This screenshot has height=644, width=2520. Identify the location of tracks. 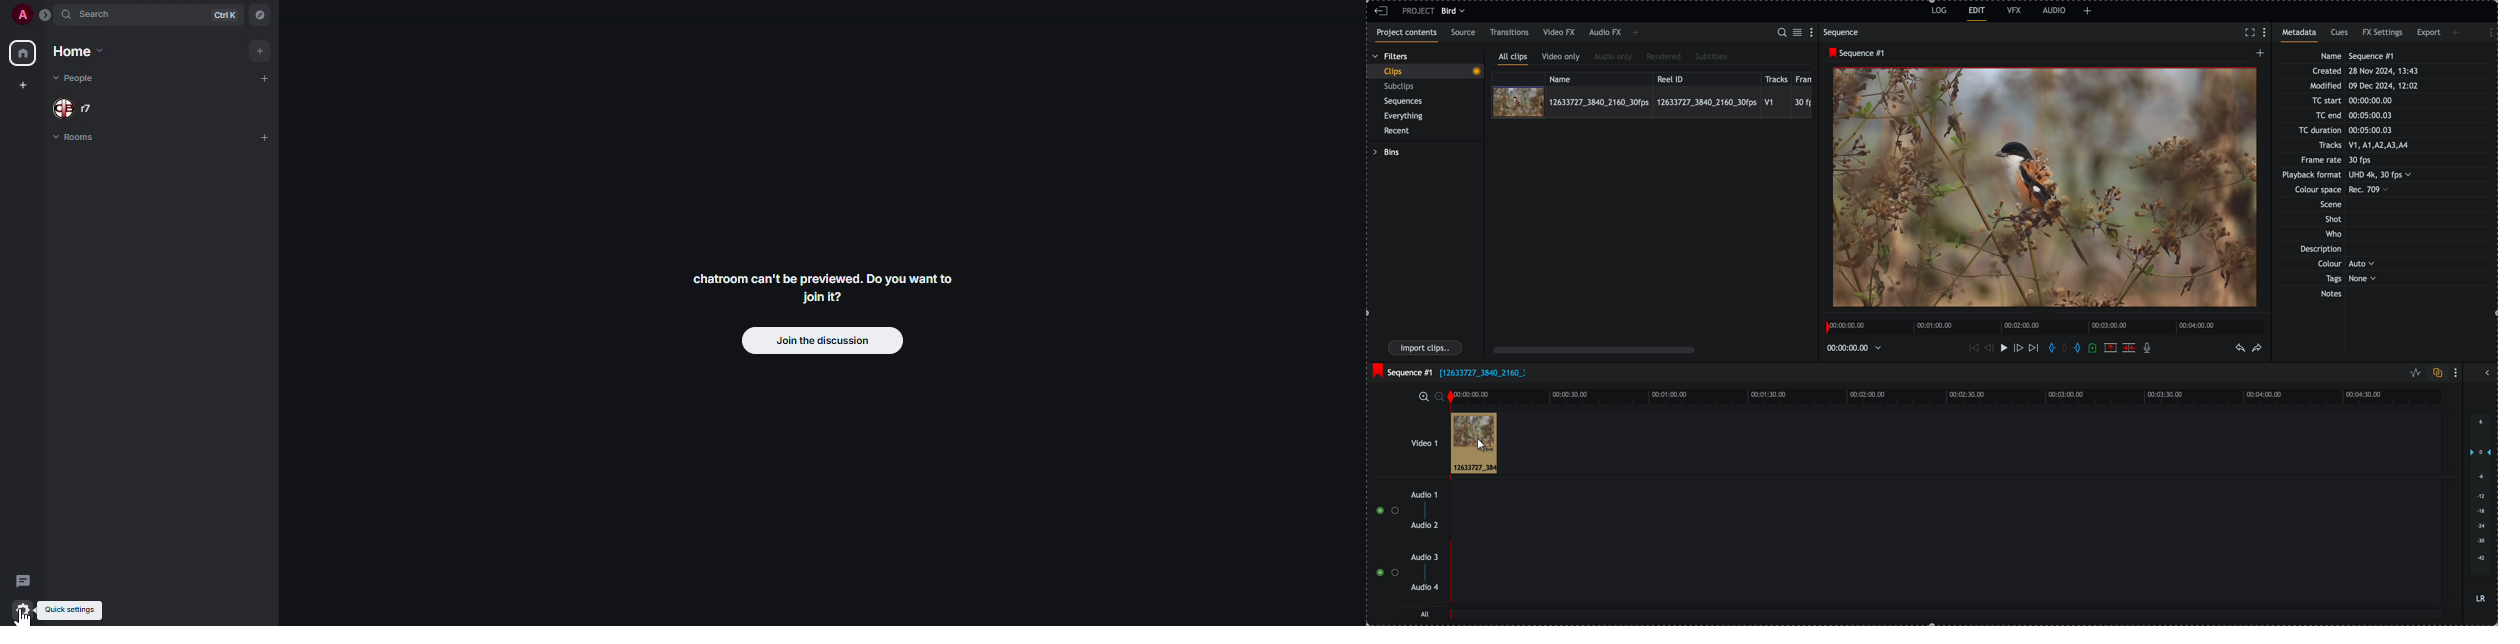
(1777, 78).